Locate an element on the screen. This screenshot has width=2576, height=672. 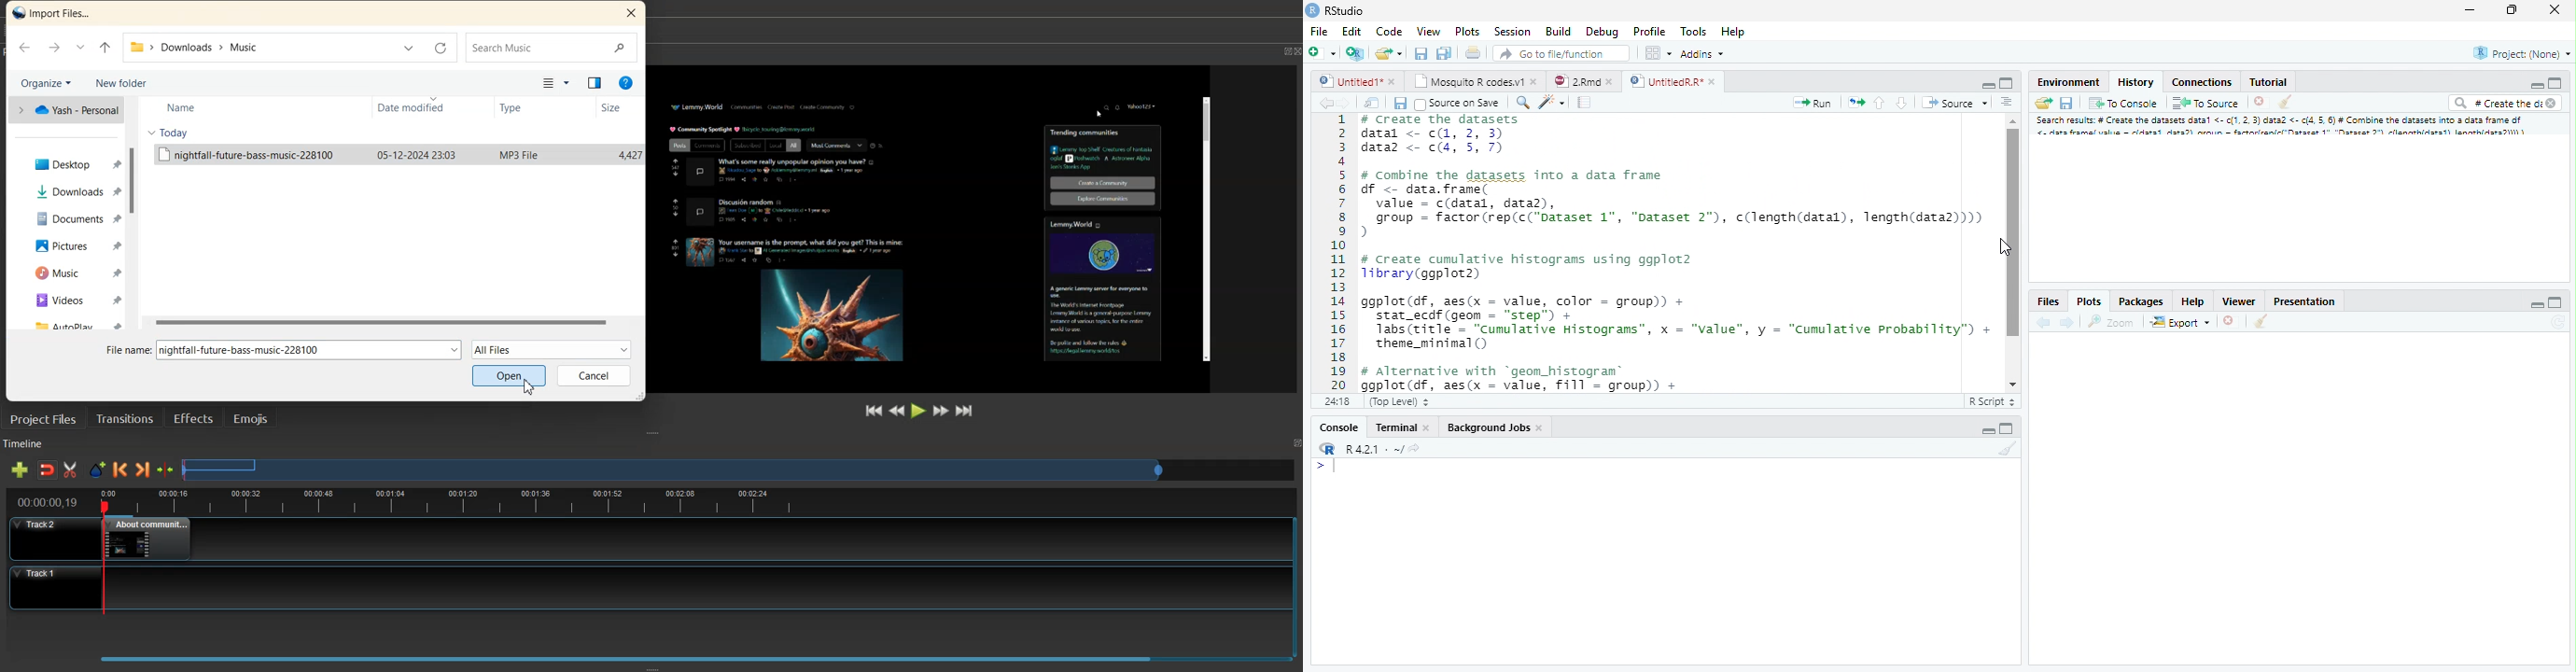
Create a new file is located at coordinates (1391, 53).